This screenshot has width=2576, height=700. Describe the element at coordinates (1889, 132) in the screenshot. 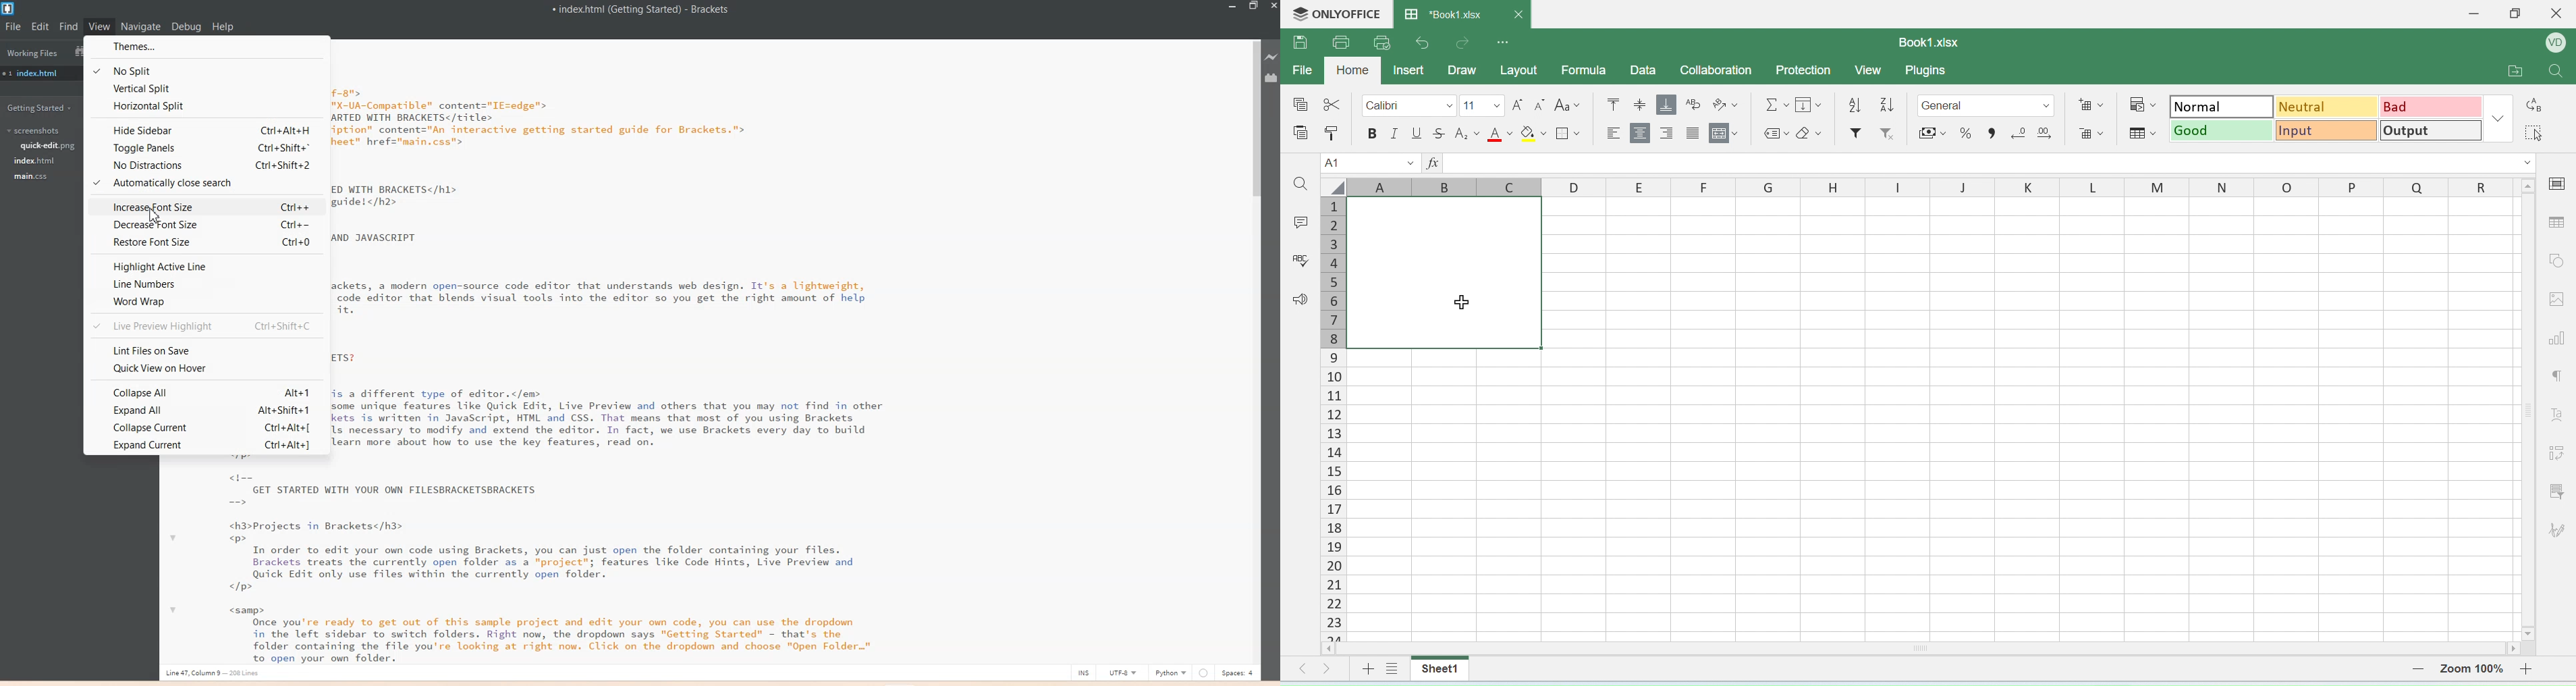

I see `remove filter` at that location.